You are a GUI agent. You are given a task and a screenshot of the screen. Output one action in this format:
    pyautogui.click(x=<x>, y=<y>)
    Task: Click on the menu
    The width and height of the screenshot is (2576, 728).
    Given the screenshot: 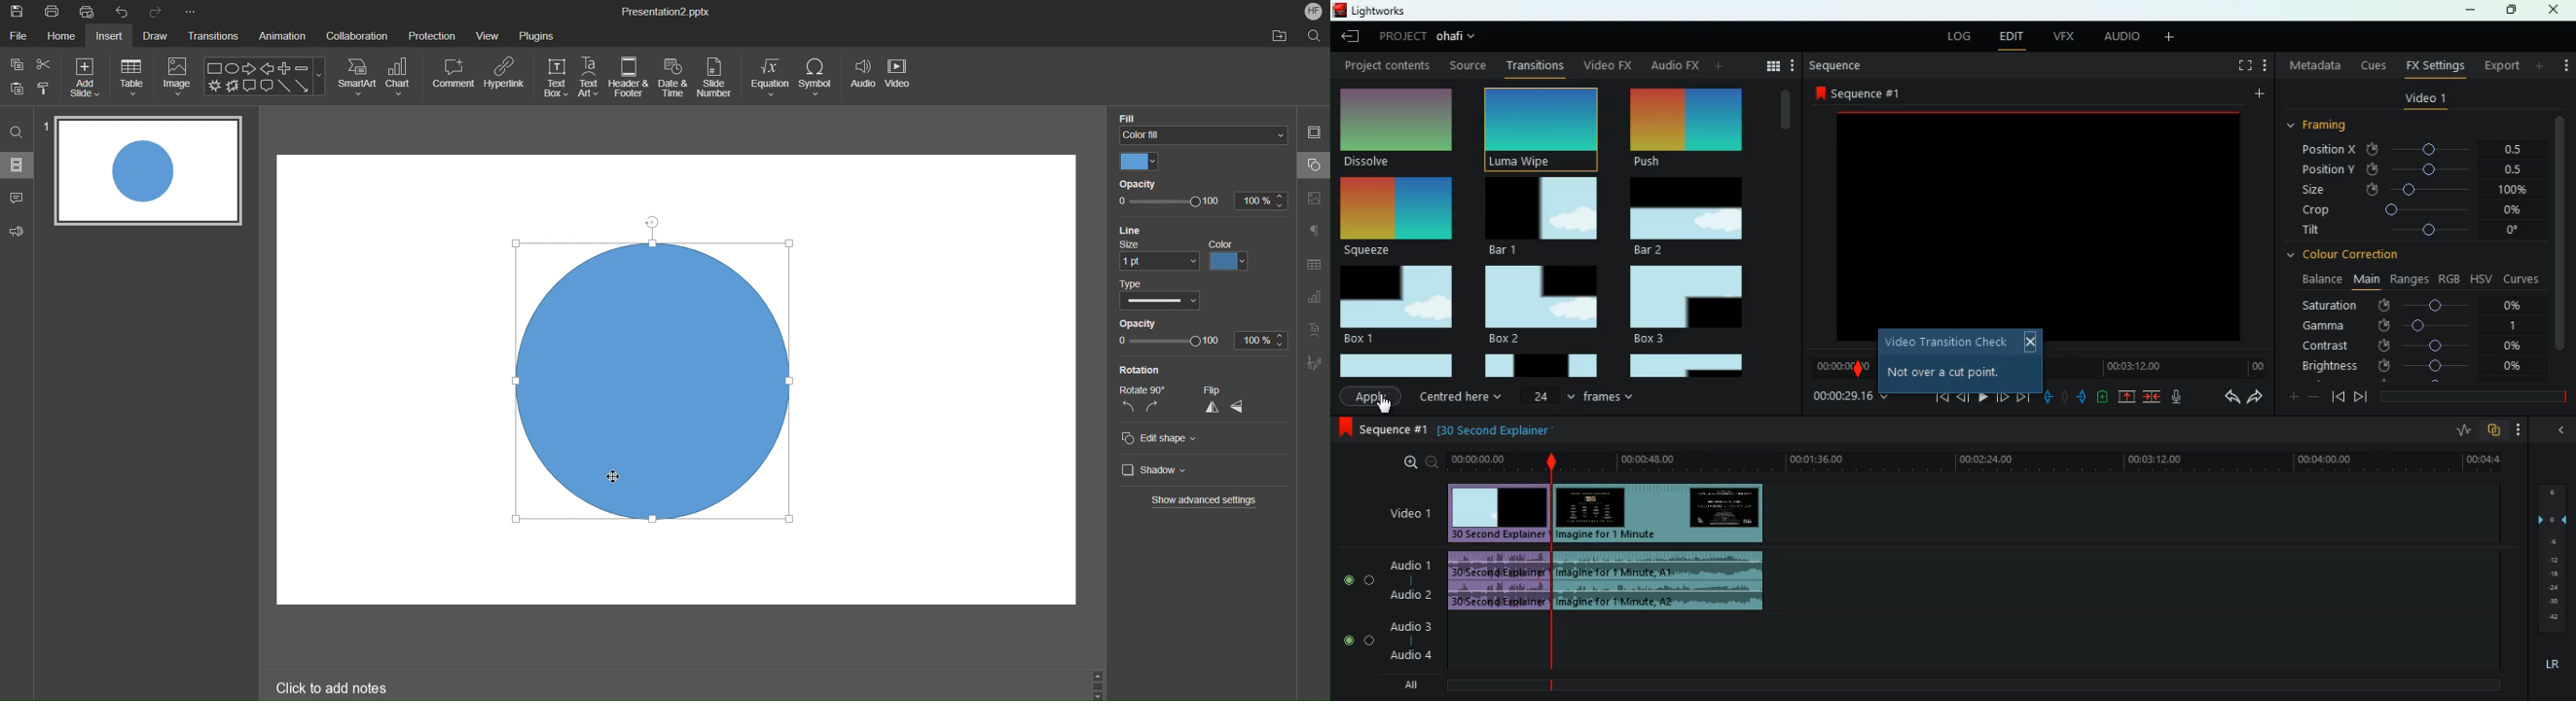 What is the action you would take?
    pyautogui.click(x=1773, y=65)
    